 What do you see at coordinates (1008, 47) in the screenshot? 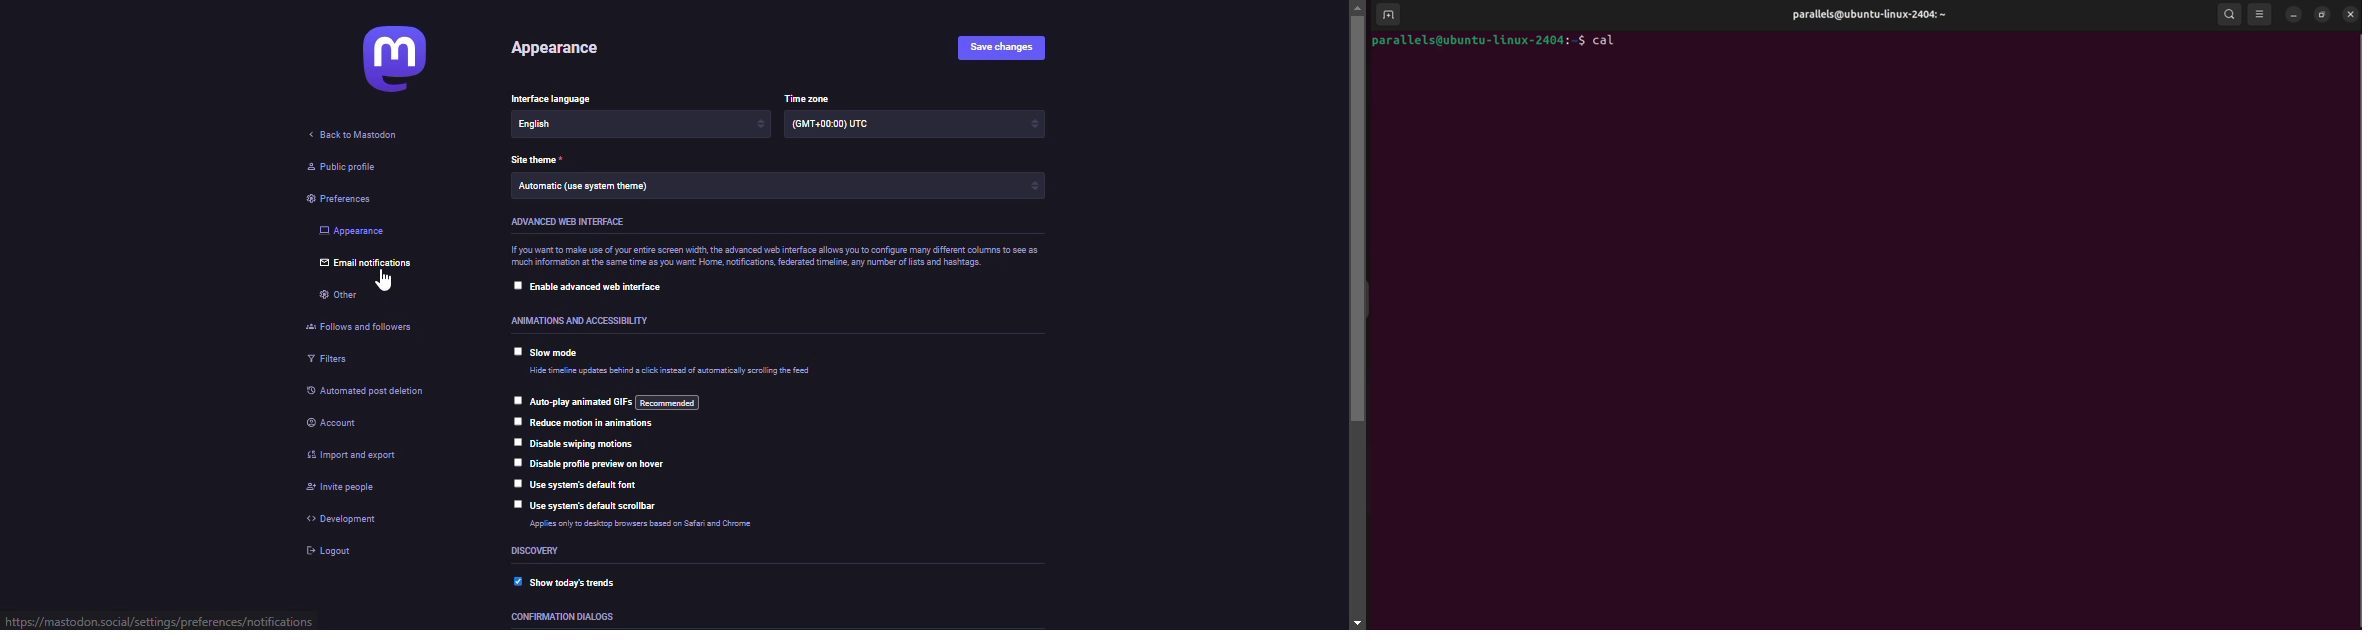
I see `save changes` at bounding box center [1008, 47].